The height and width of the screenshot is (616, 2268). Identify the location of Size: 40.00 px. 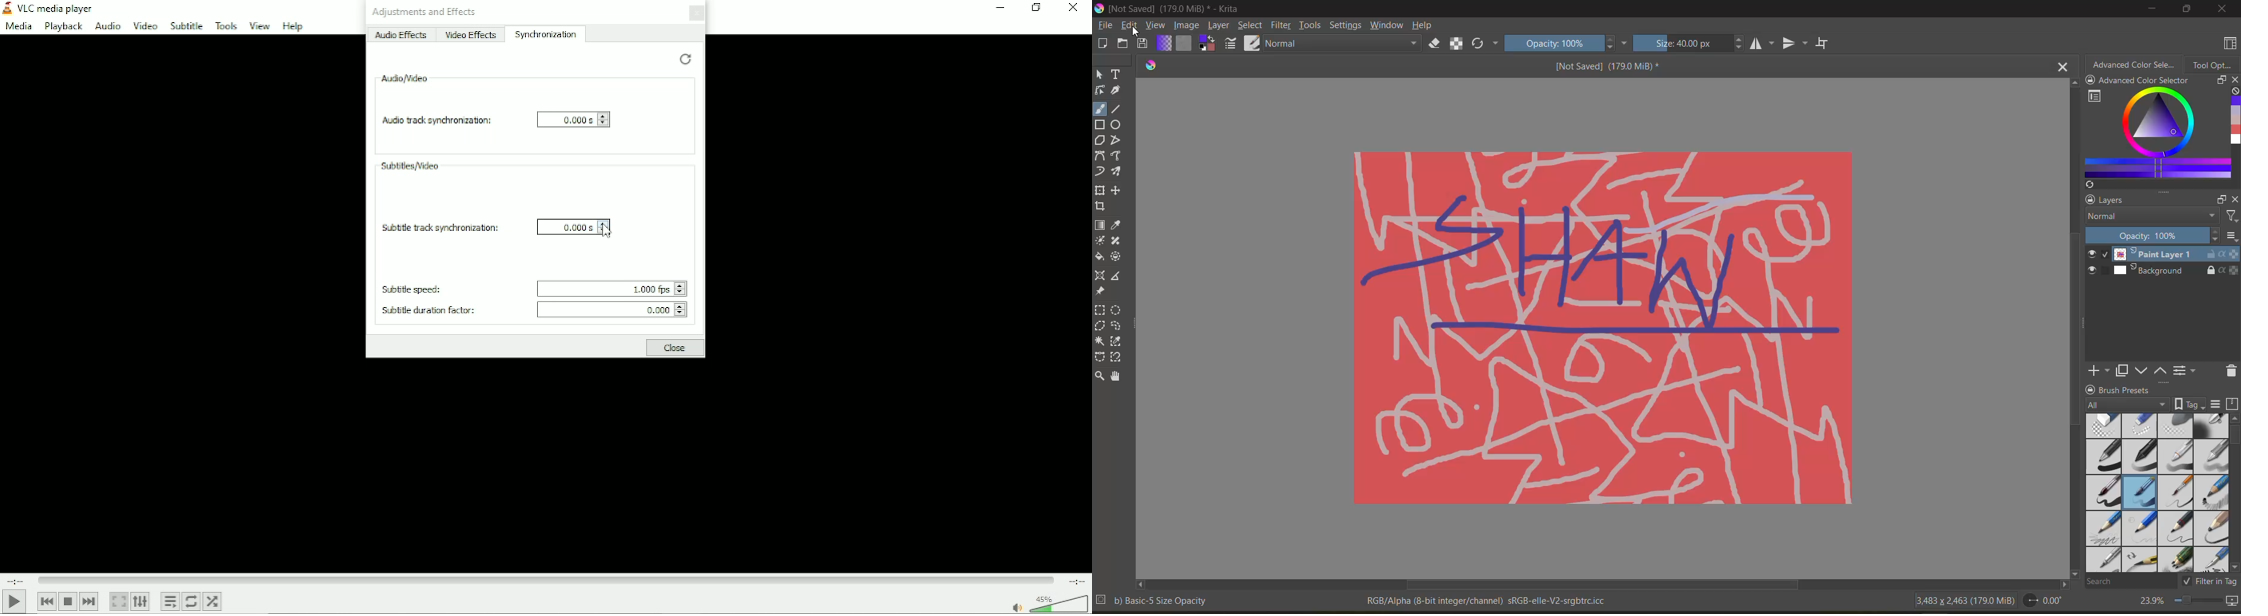
(1690, 43).